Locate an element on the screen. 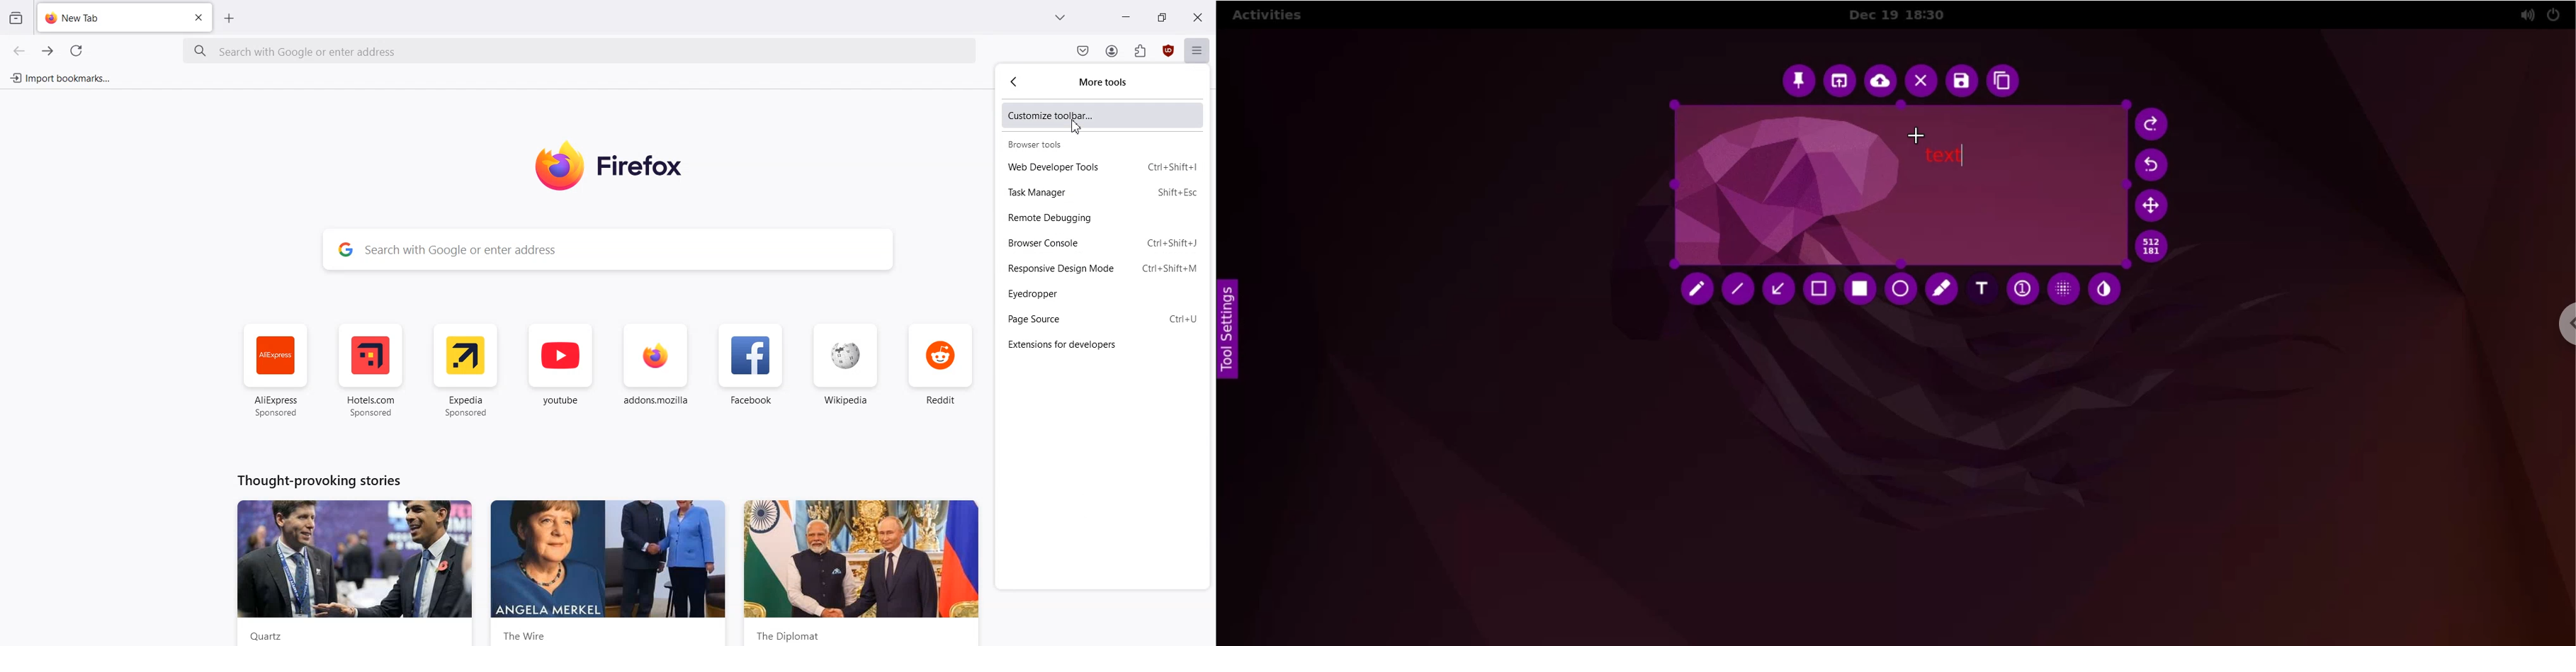  Browser Console is located at coordinates (1073, 244).